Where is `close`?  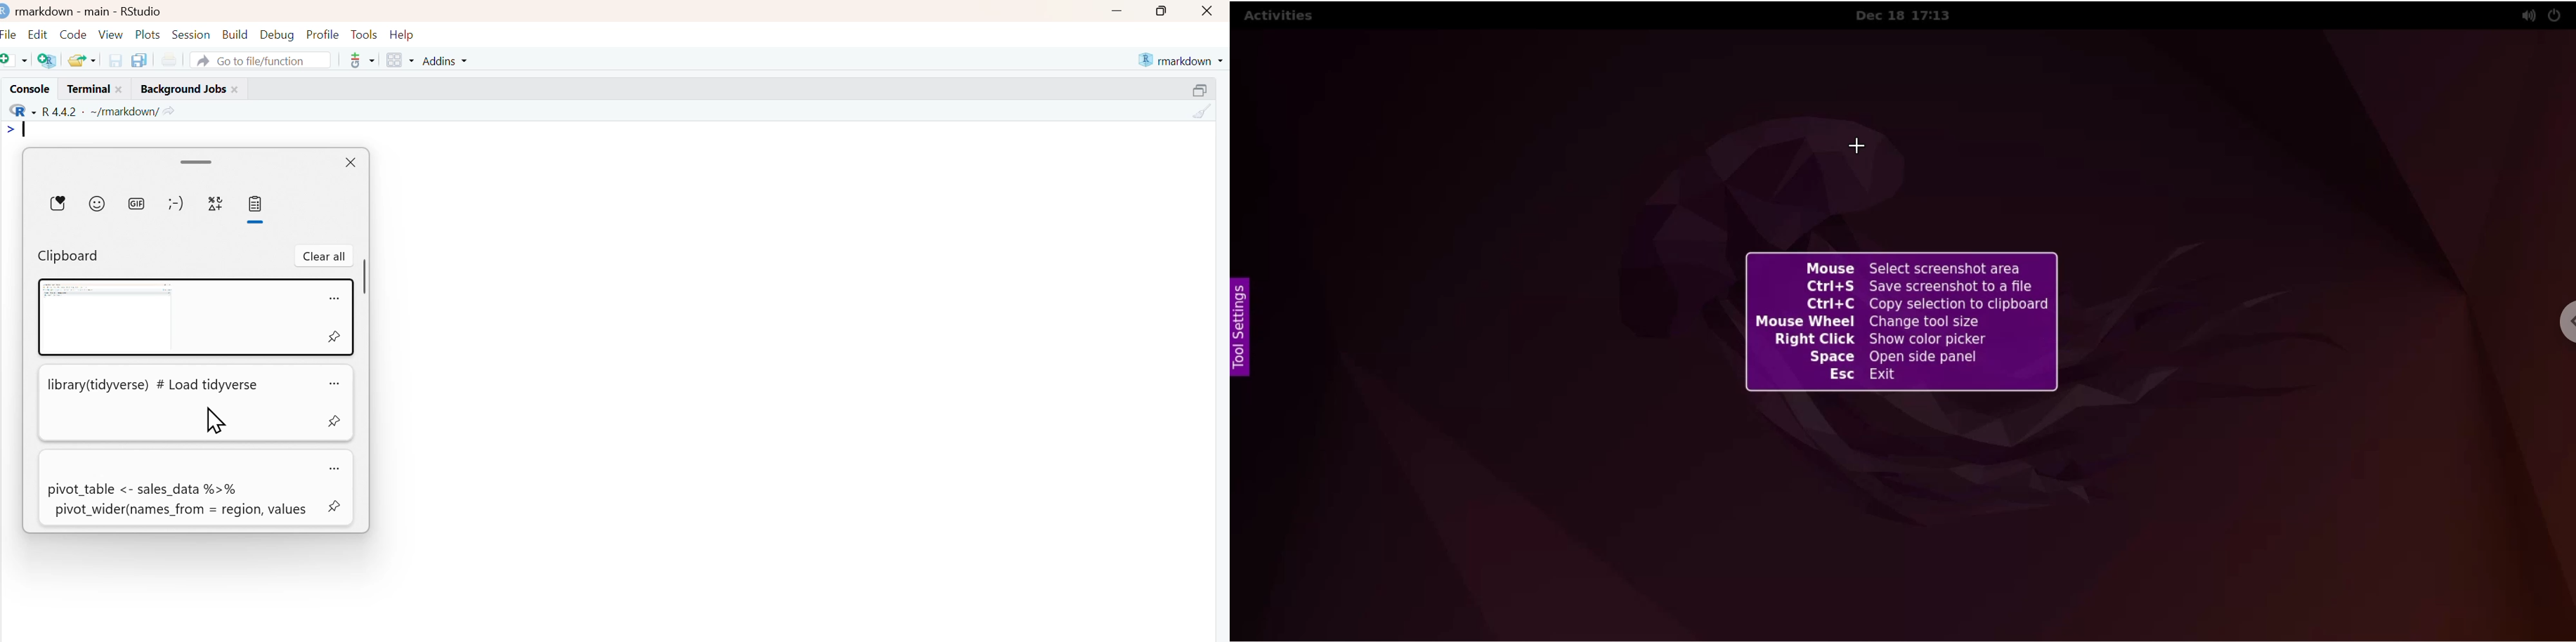 close is located at coordinates (1210, 10).